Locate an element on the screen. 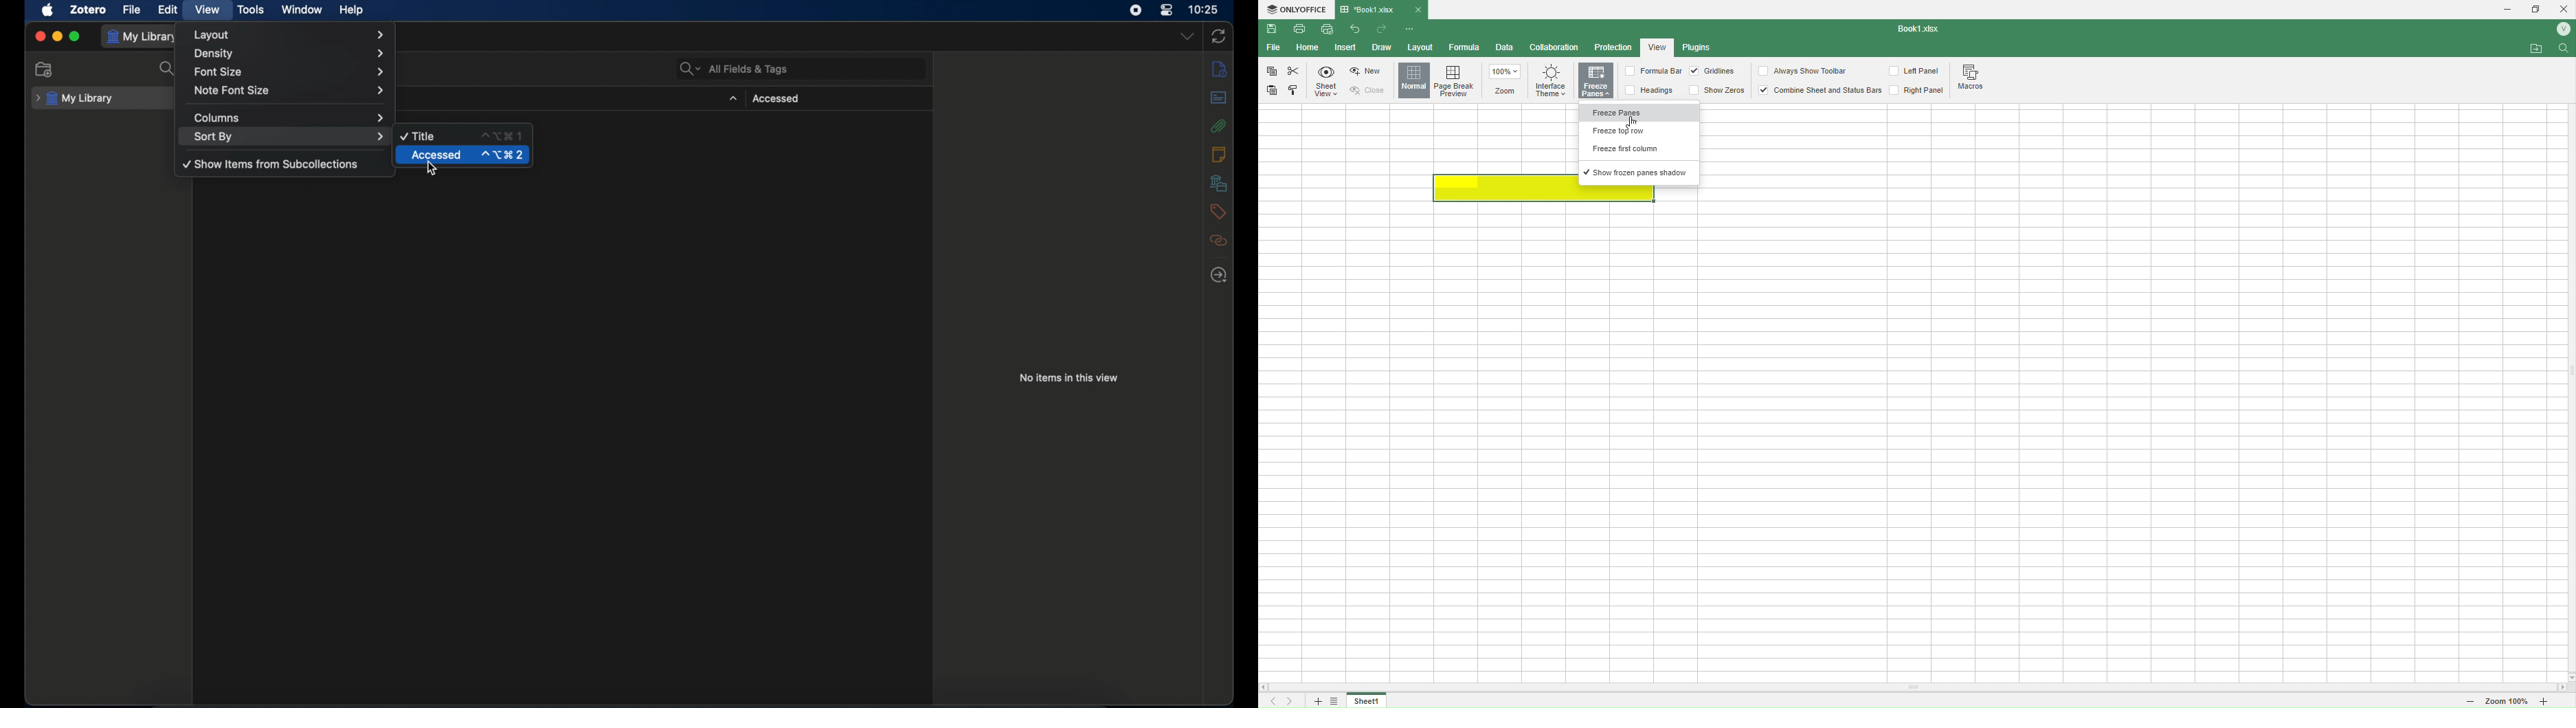  accessed is located at coordinates (437, 155).